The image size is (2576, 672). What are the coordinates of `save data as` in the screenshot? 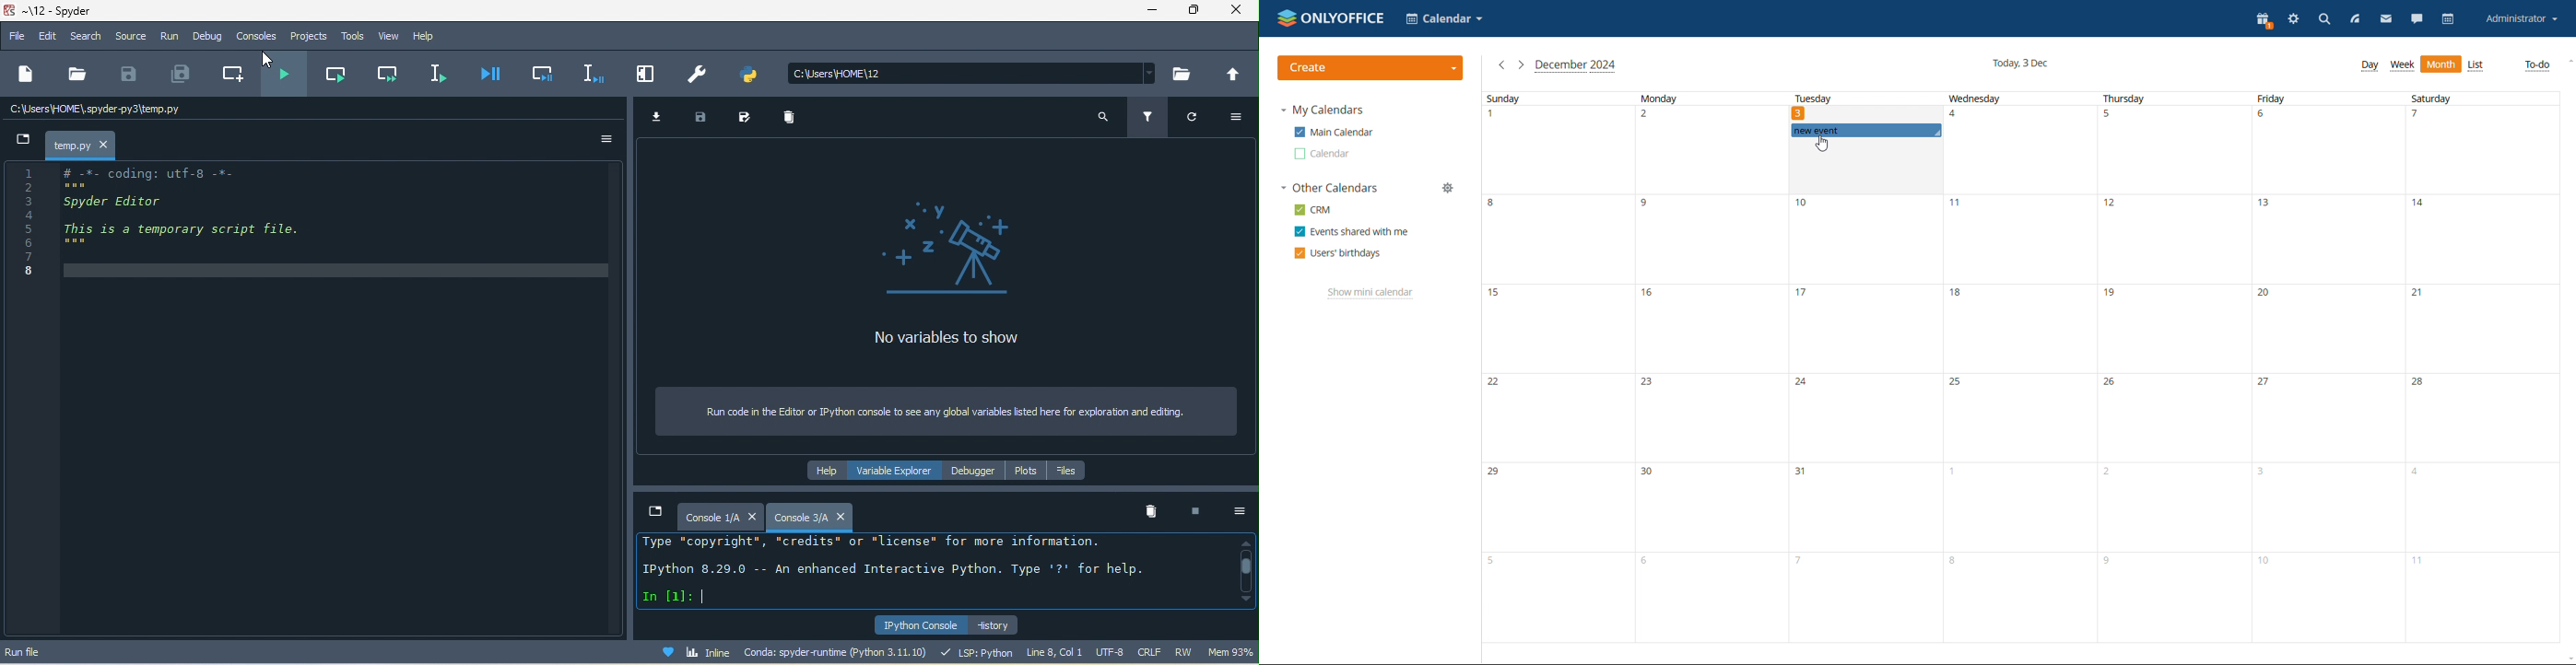 It's located at (747, 118).